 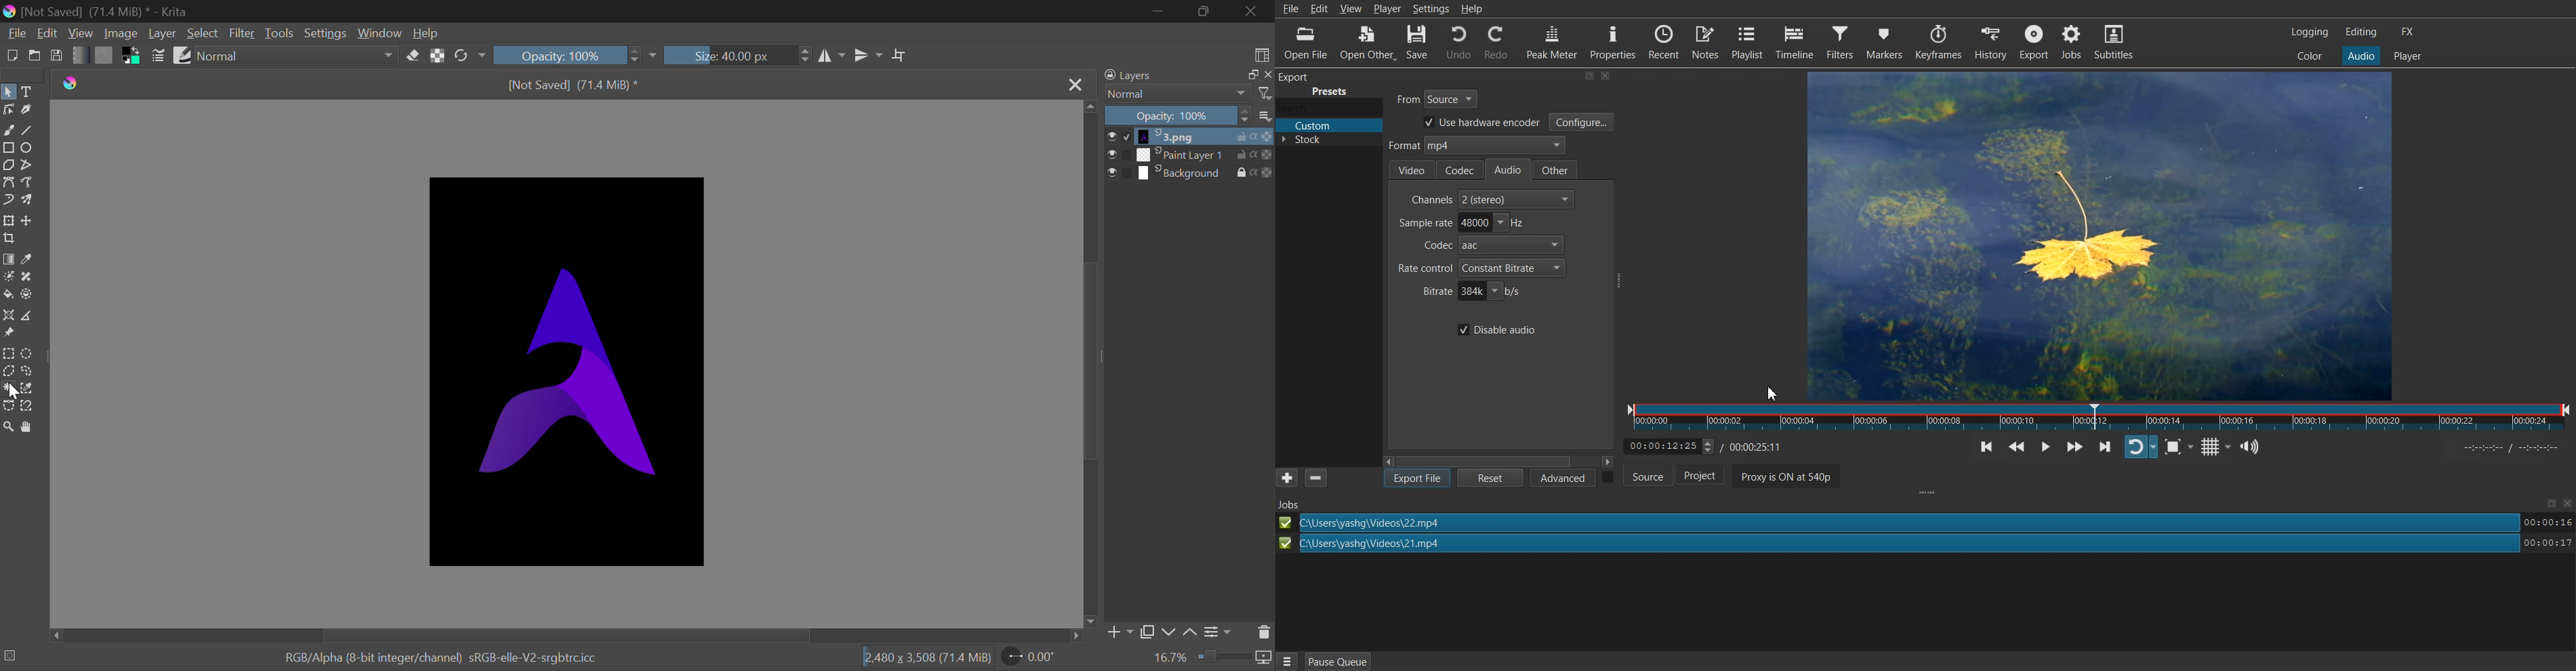 What do you see at coordinates (1255, 172) in the screenshot?
I see `actions` at bounding box center [1255, 172].